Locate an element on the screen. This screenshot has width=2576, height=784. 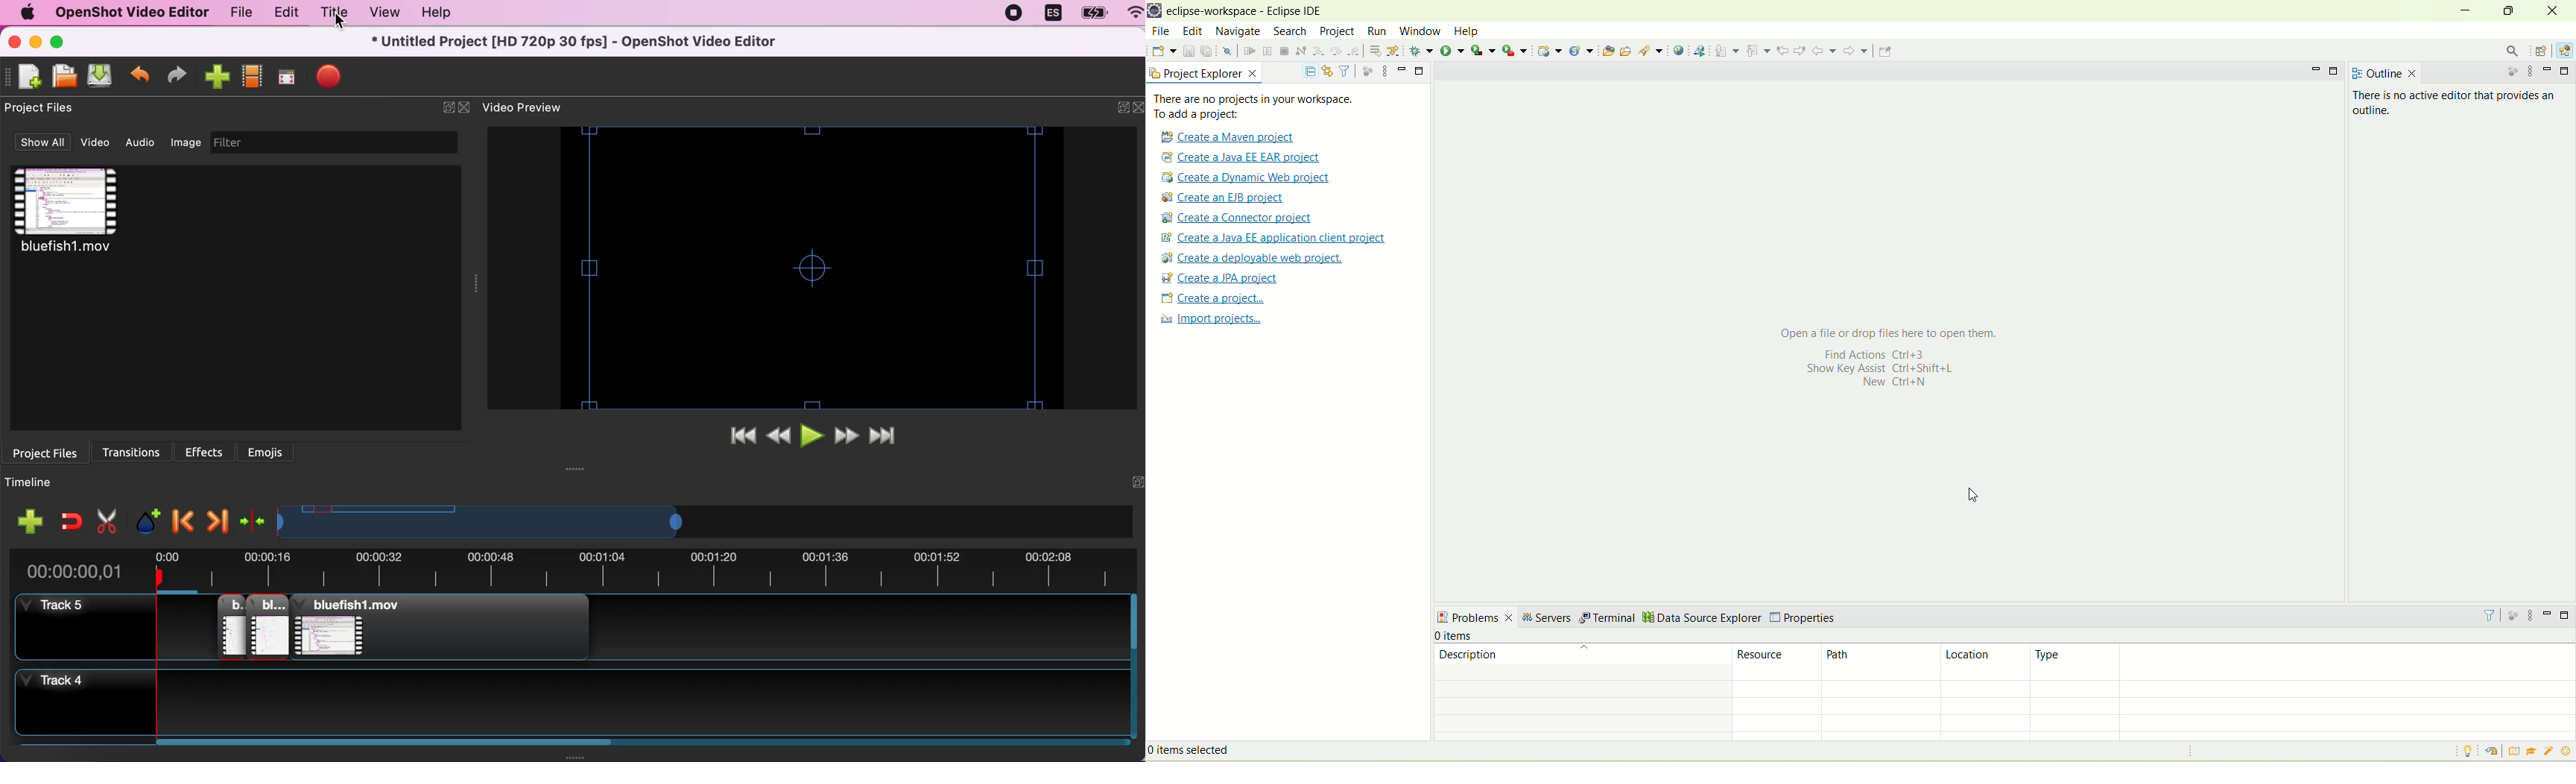
run is located at coordinates (1512, 50).